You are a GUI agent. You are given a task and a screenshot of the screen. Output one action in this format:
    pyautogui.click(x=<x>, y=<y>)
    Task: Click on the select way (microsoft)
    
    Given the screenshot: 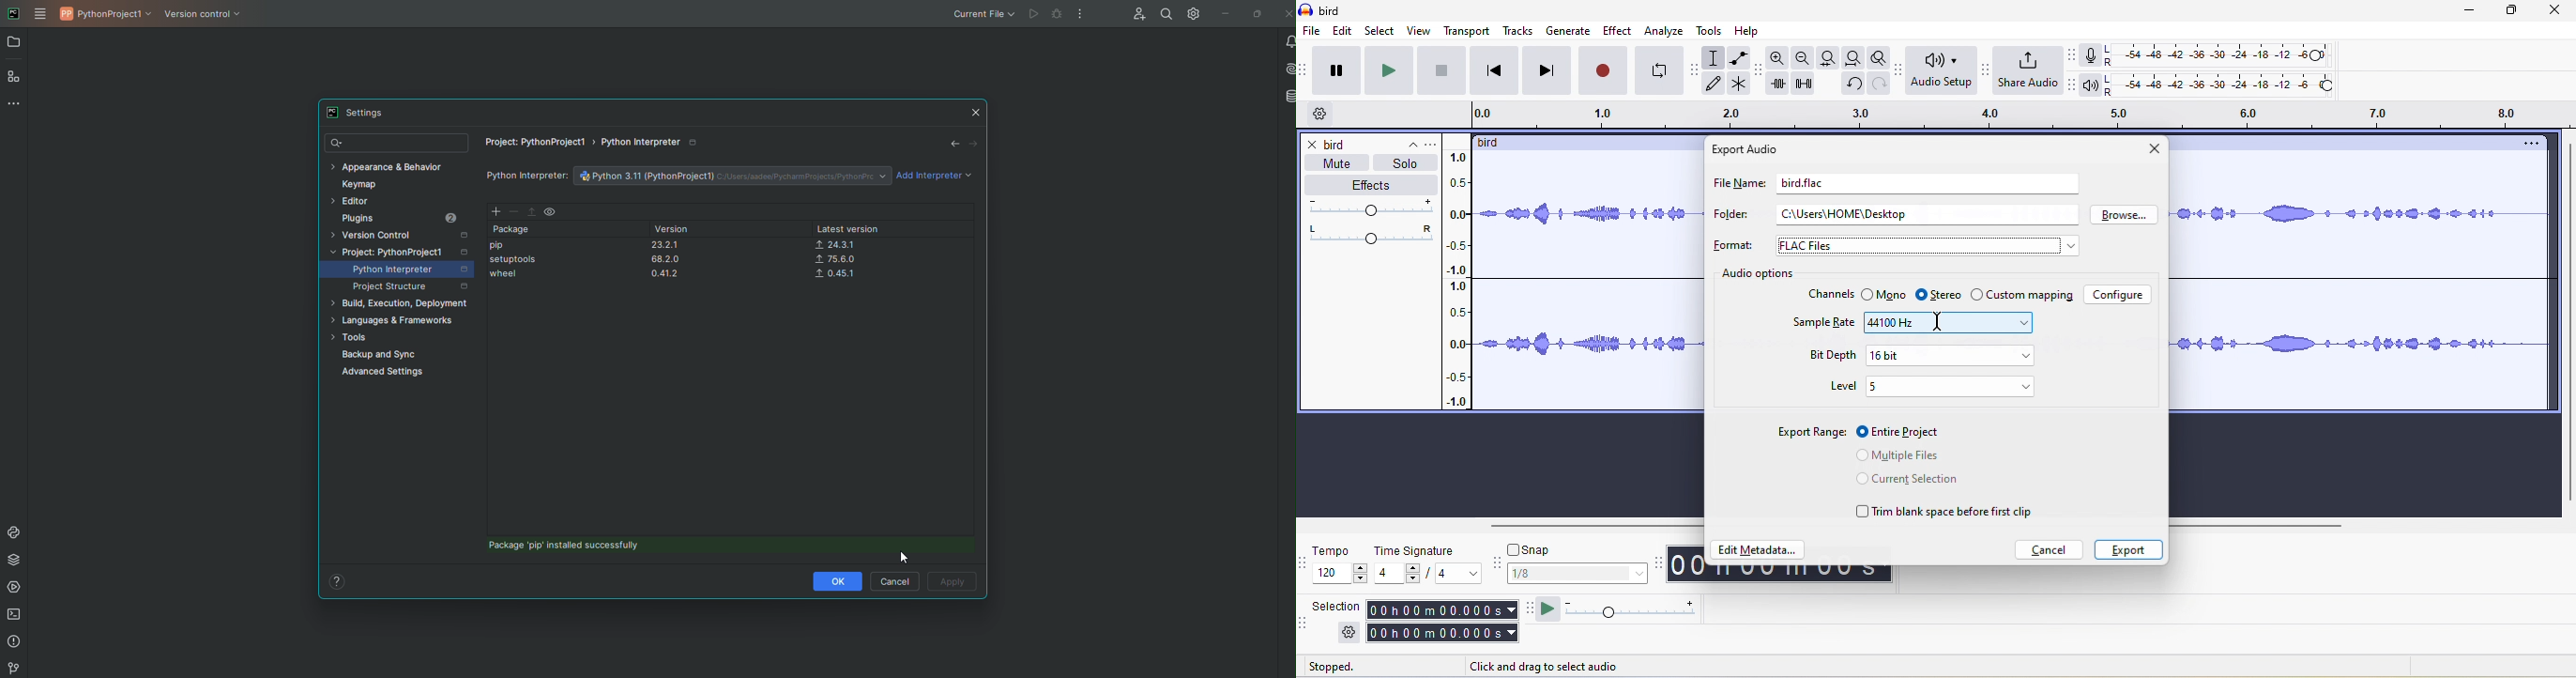 What is the action you would take?
    pyautogui.click(x=1928, y=243)
    